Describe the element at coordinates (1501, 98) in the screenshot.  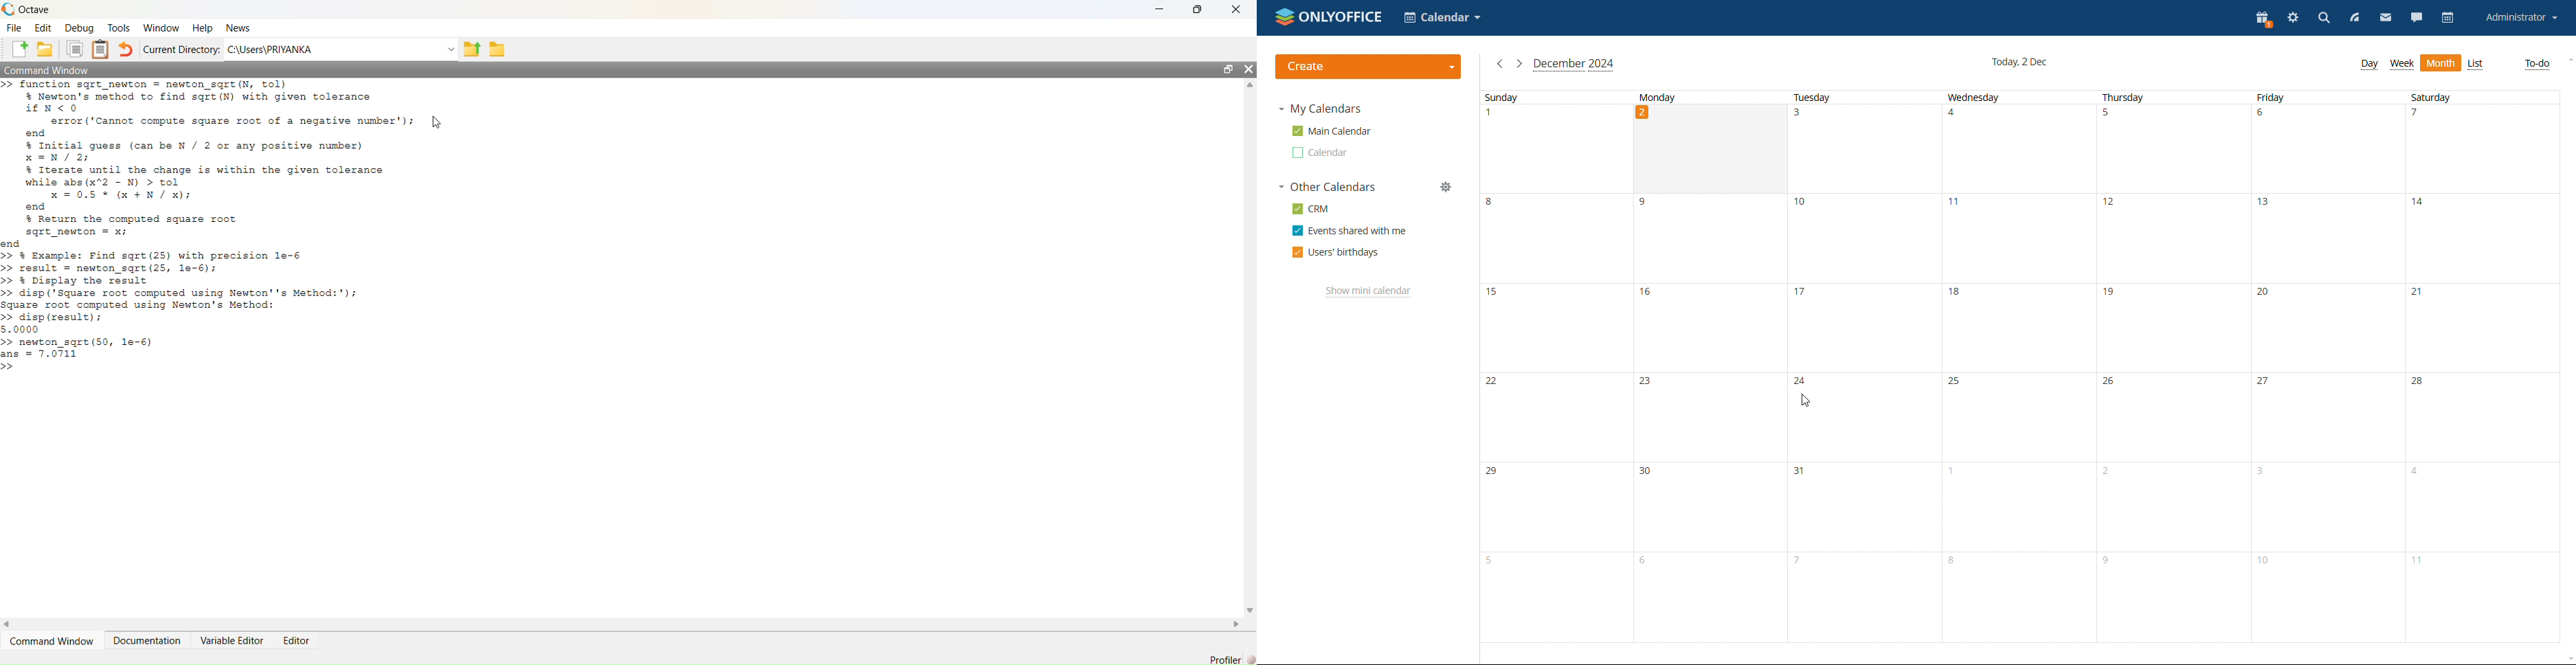
I see `Sunday` at that location.